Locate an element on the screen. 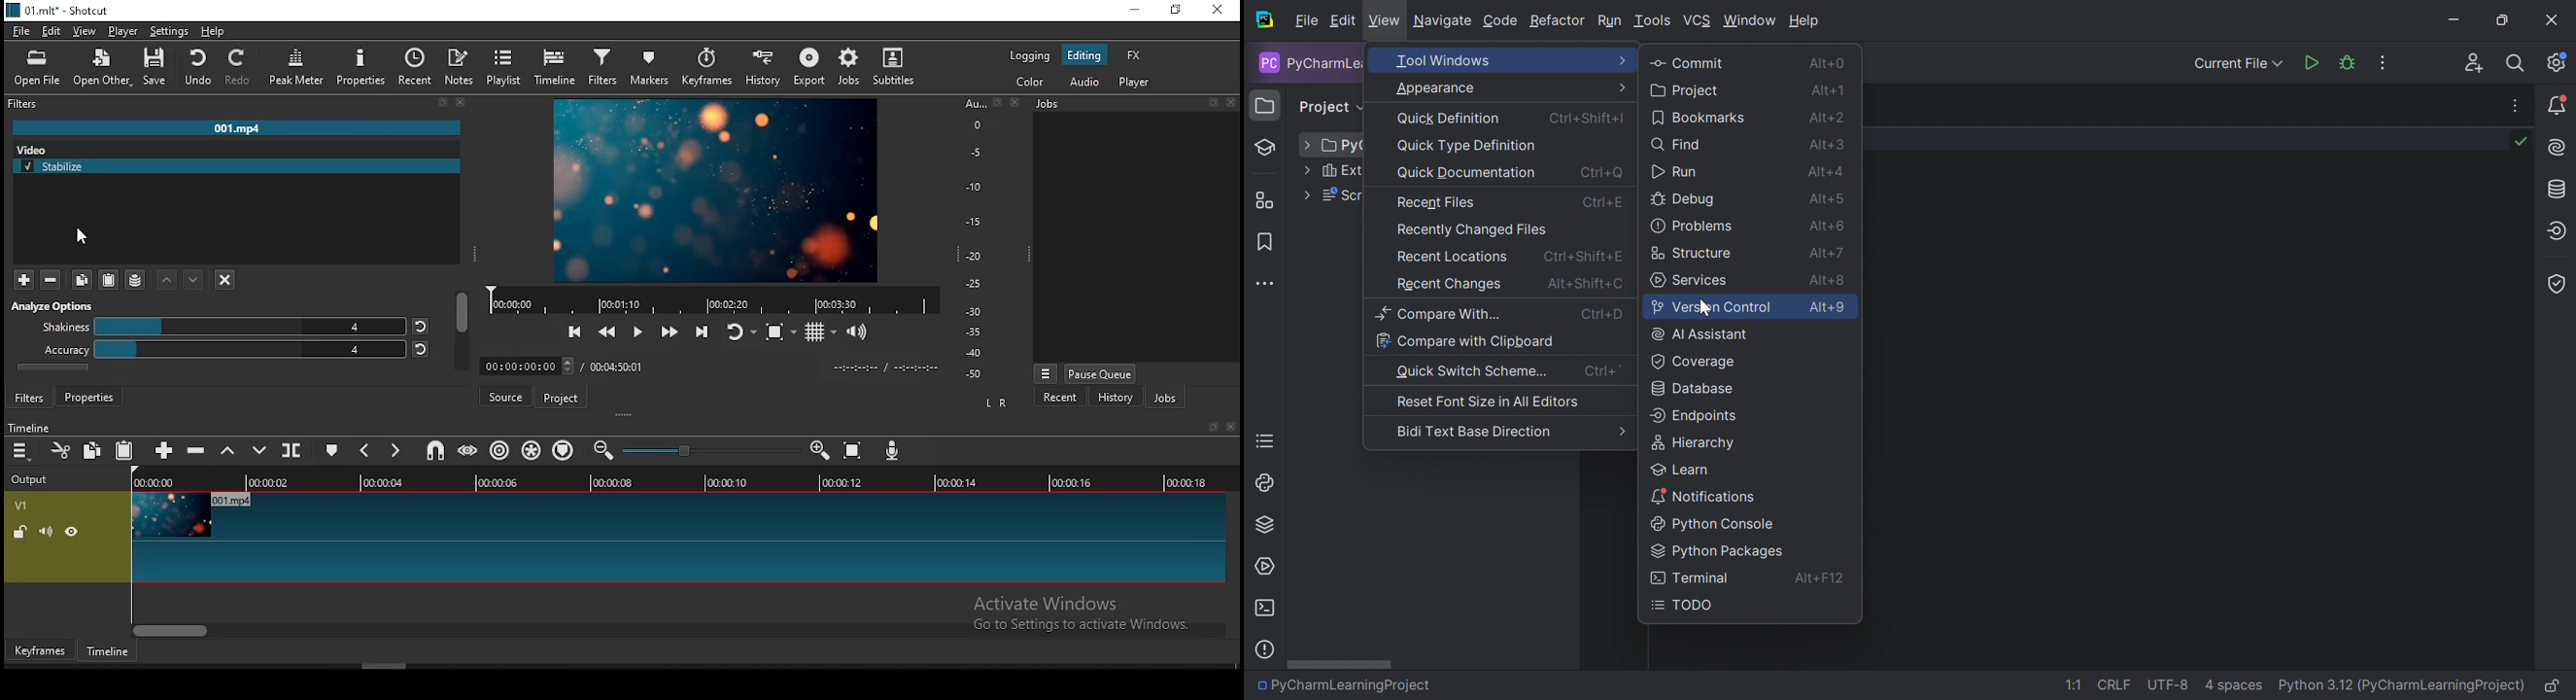 This screenshot has width=2576, height=700. Project is located at coordinates (1267, 104).